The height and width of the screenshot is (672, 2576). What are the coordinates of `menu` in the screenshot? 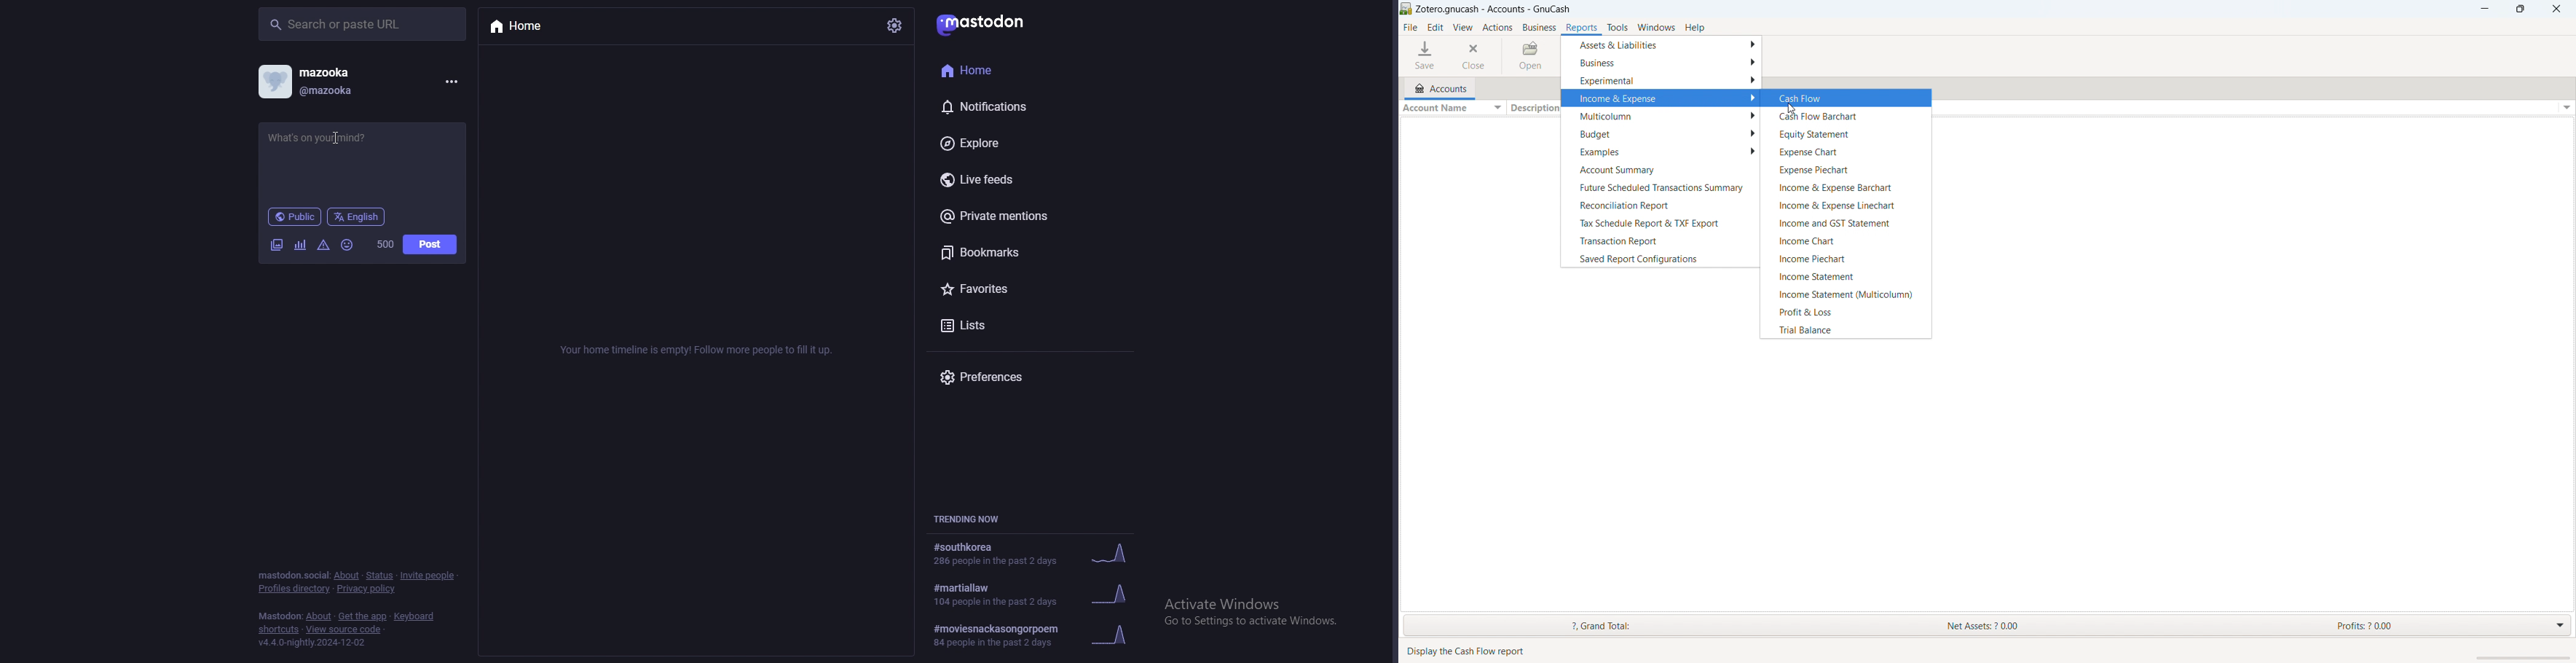 It's located at (450, 82).